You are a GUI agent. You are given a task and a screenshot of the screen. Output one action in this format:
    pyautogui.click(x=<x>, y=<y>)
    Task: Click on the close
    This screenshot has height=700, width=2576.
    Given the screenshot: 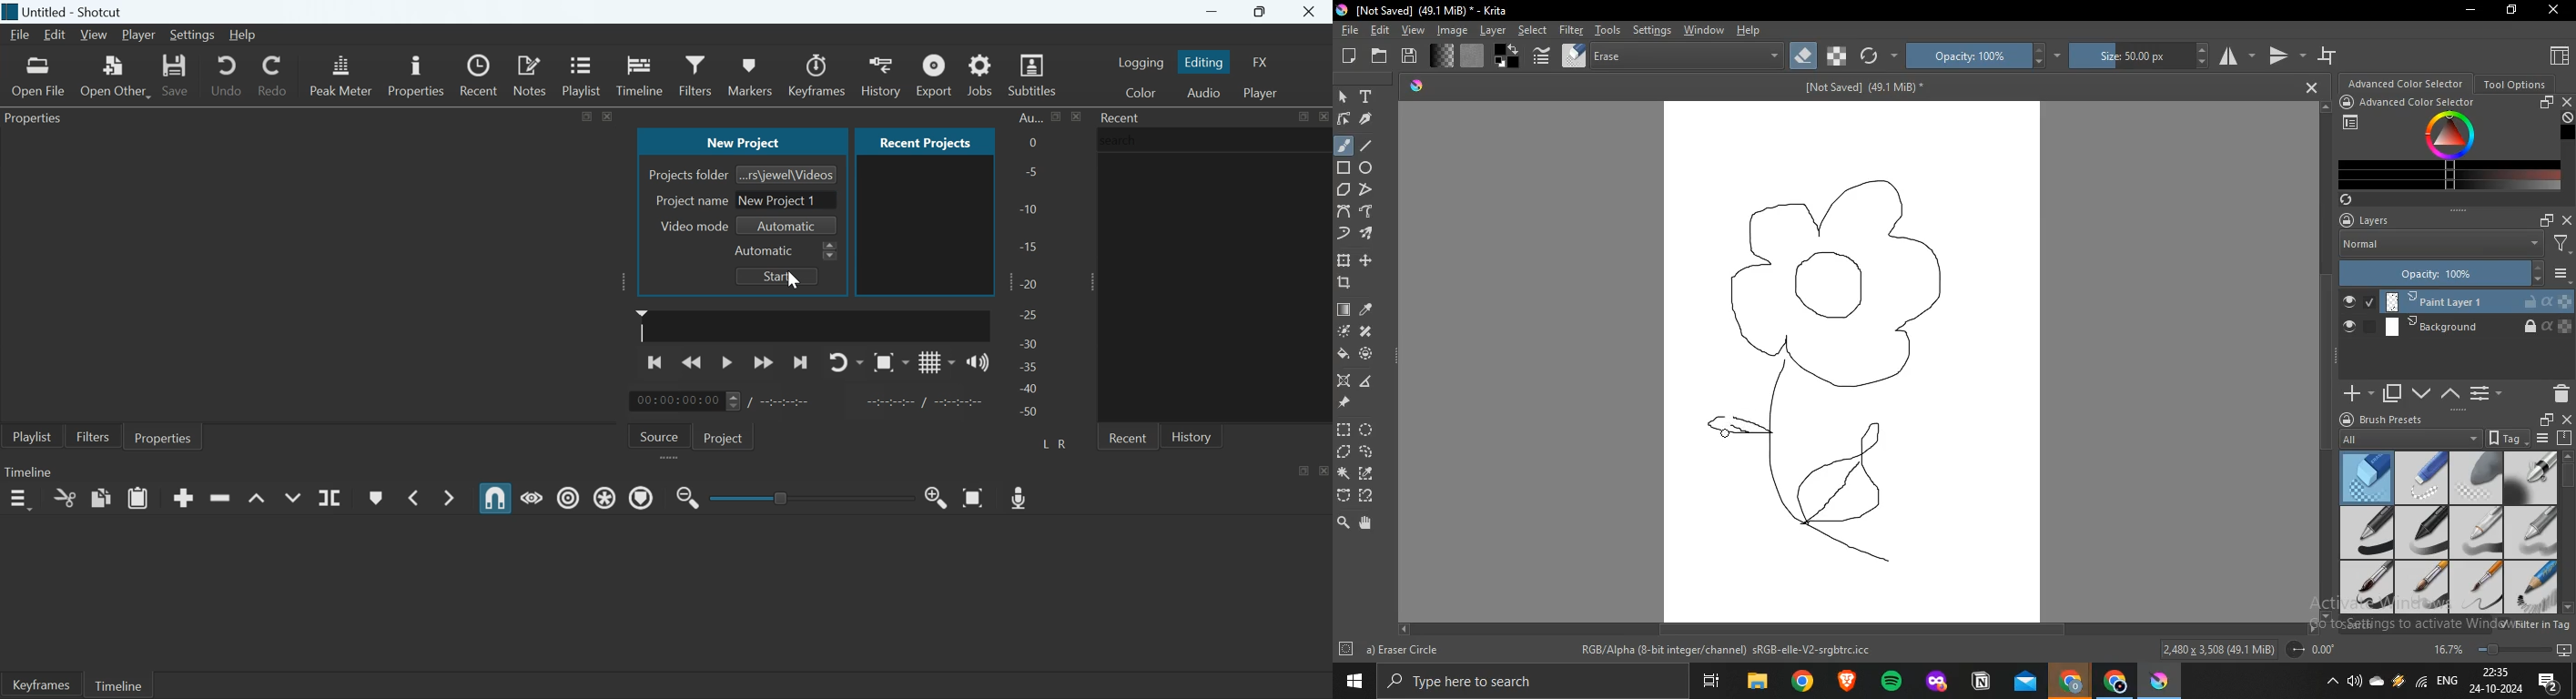 What is the action you would take?
    pyautogui.click(x=607, y=115)
    